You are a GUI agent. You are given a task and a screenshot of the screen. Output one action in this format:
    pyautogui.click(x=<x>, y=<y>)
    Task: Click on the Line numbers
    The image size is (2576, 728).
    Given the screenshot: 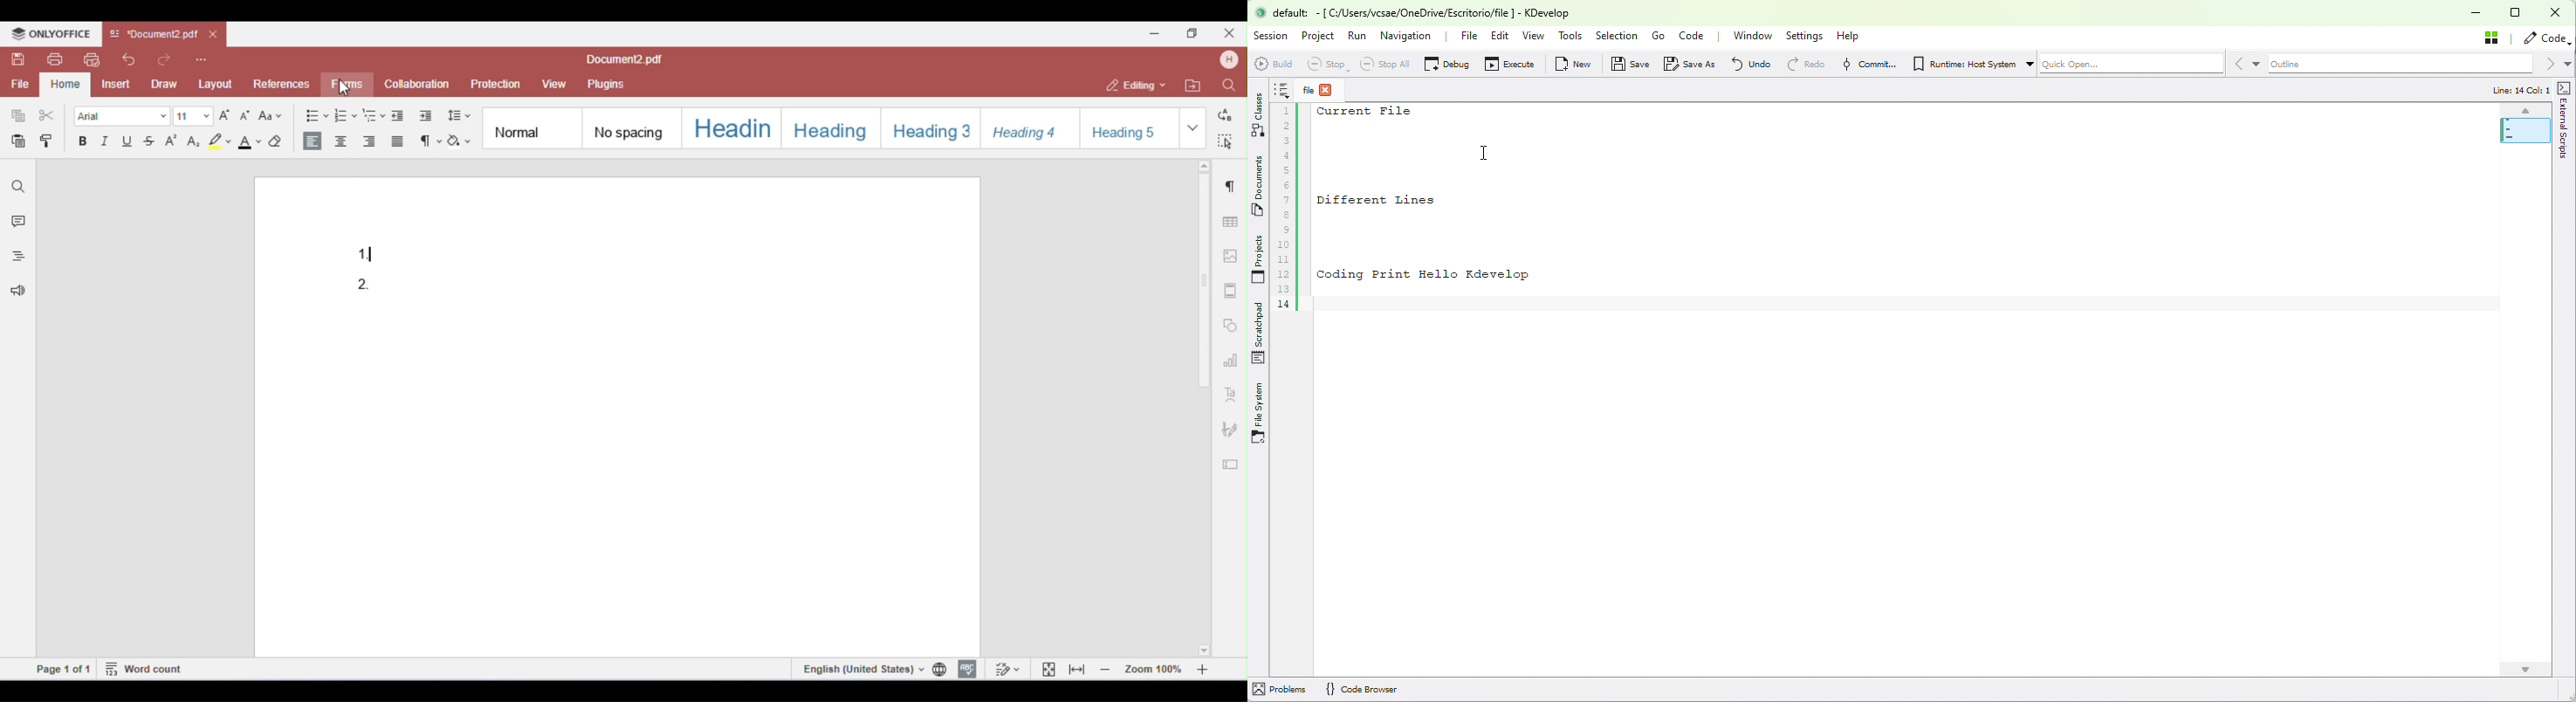 What is the action you would take?
    pyautogui.click(x=1288, y=210)
    